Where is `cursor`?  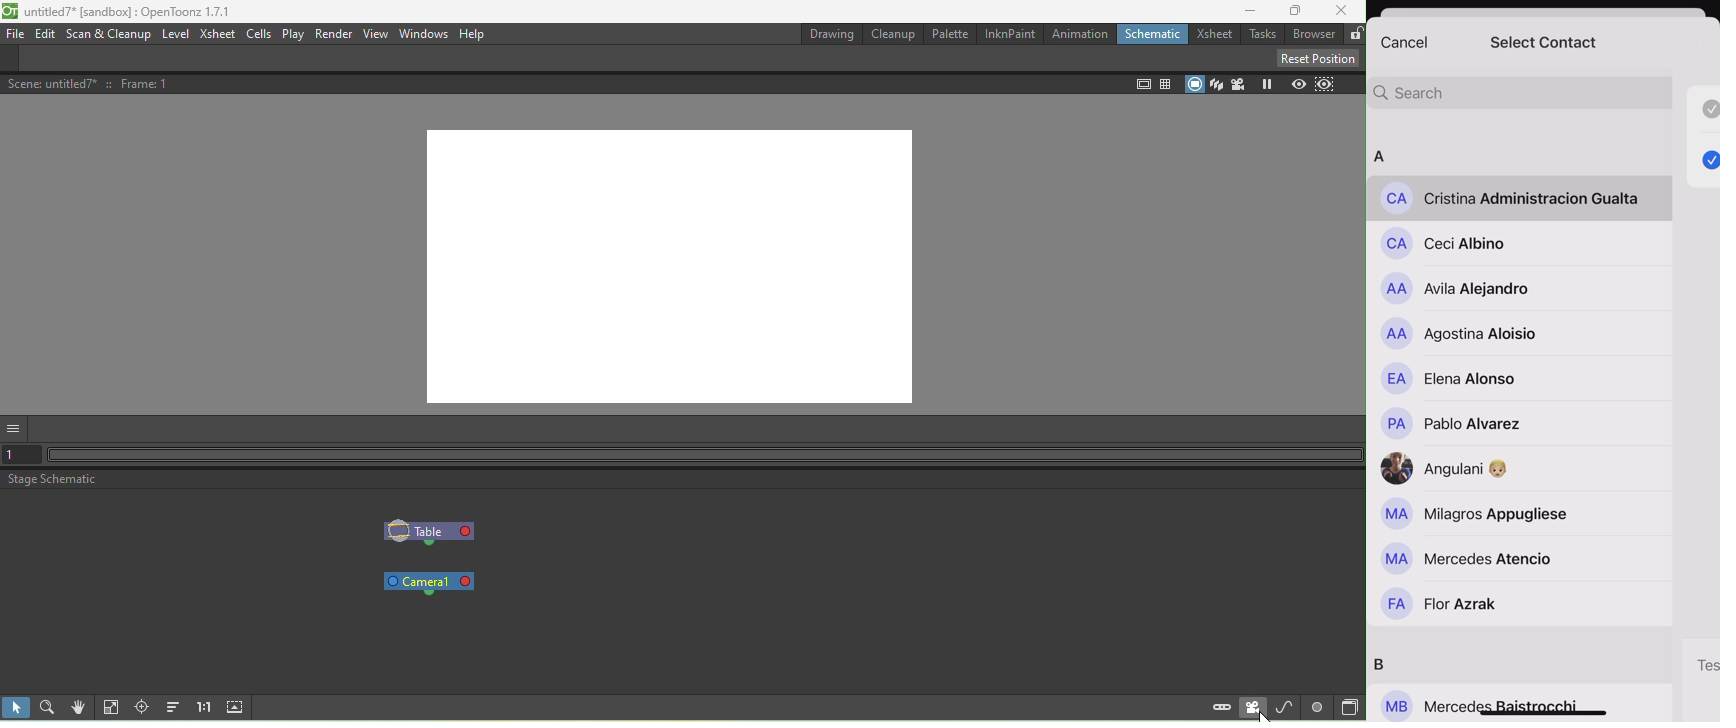
cursor is located at coordinates (1261, 716).